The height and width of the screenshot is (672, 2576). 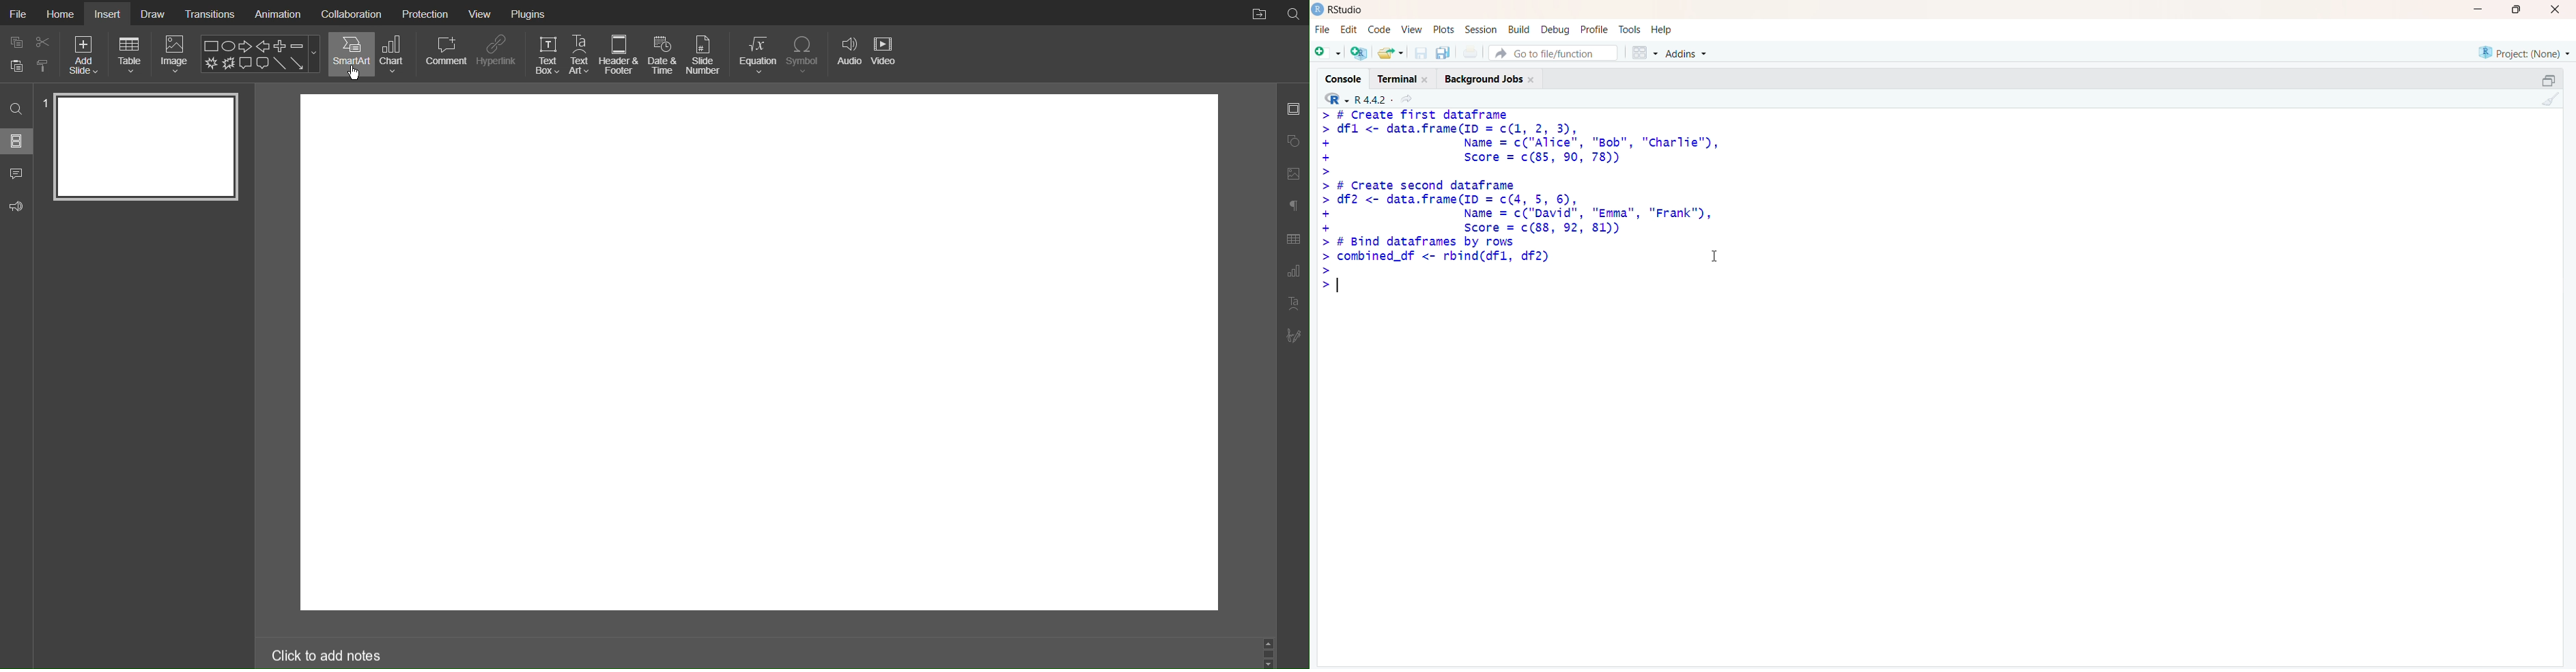 I want to click on cursor, so click(x=356, y=73).